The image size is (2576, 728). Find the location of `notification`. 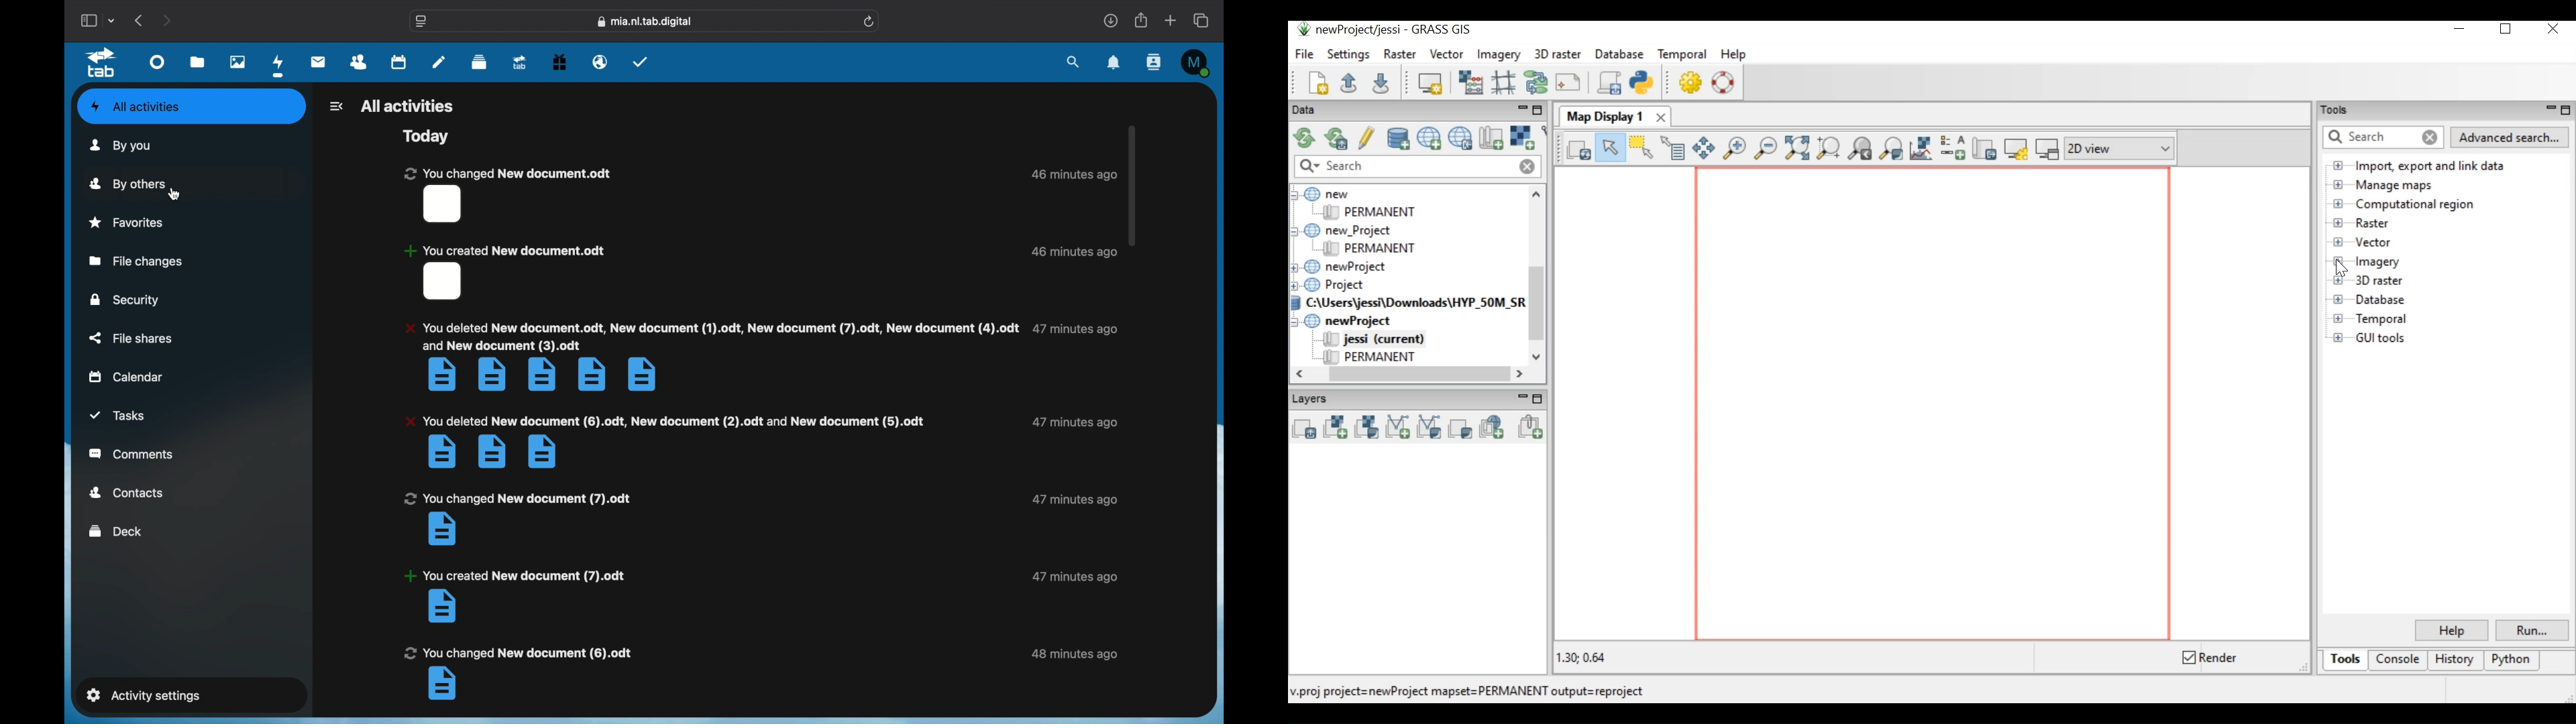

notification is located at coordinates (517, 673).